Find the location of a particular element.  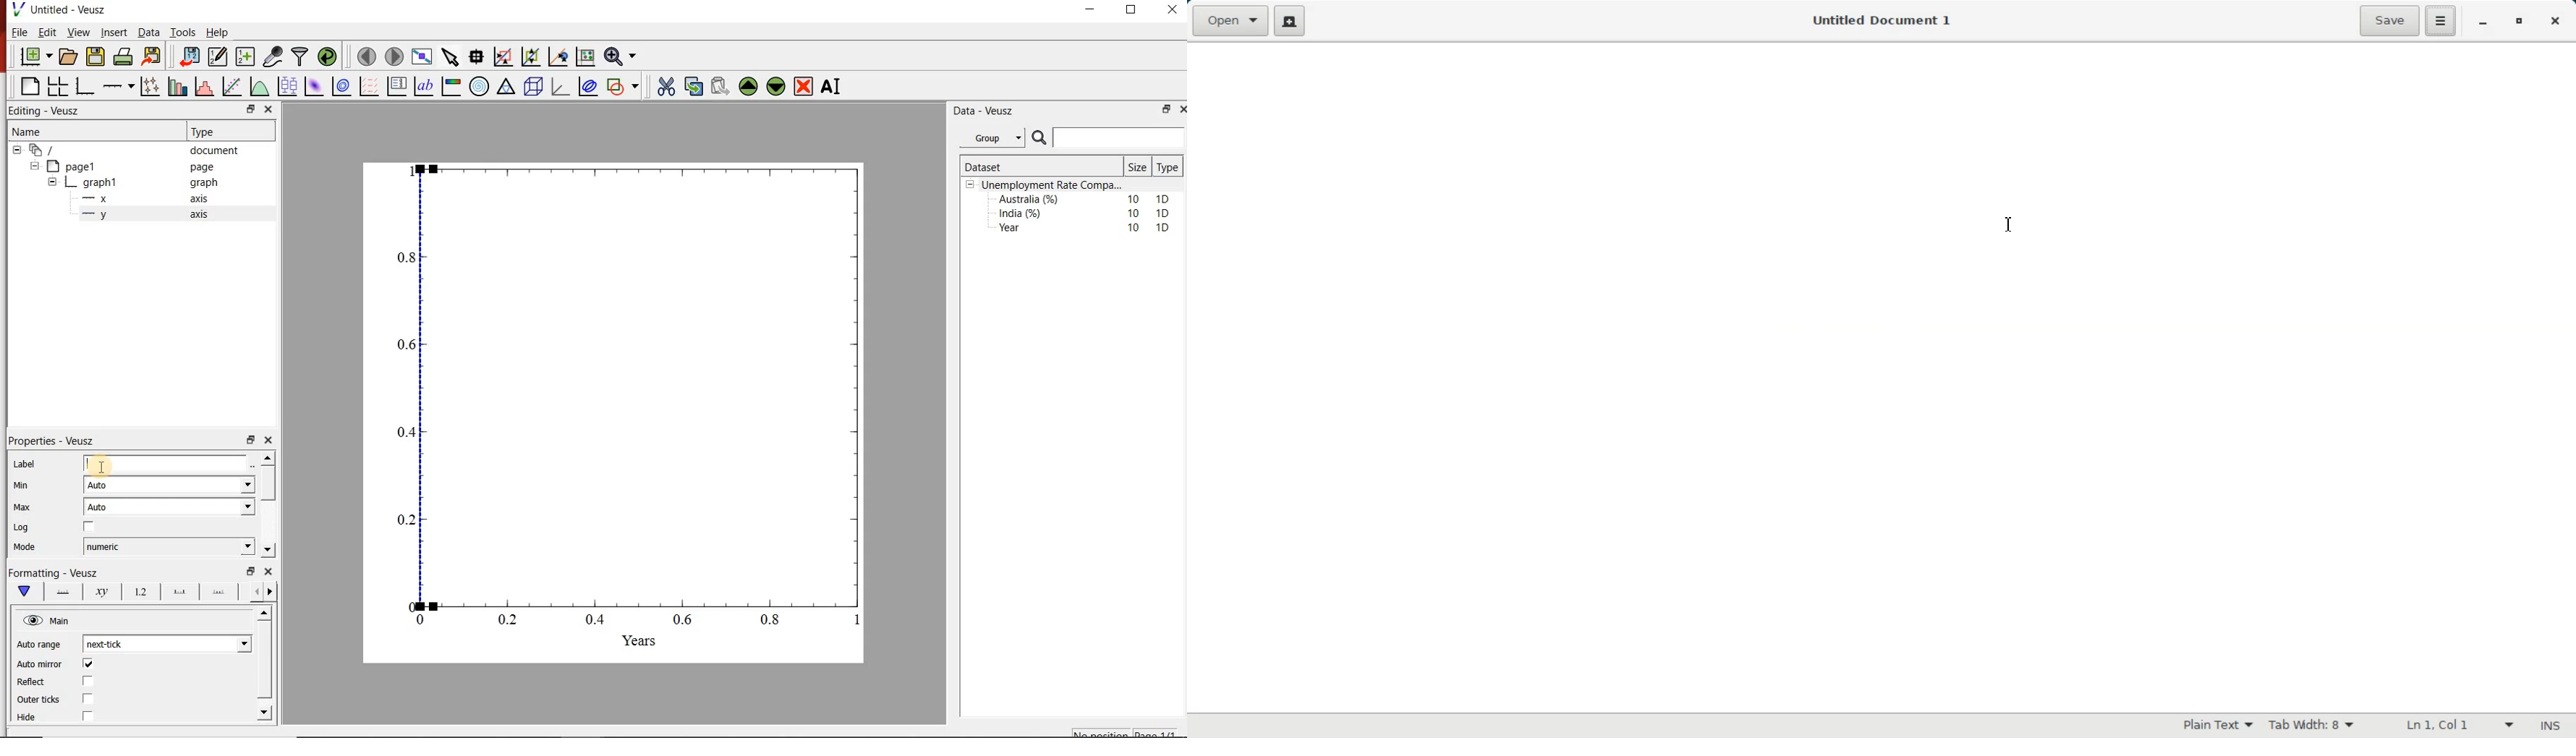

Mode is located at coordinates (35, 549).